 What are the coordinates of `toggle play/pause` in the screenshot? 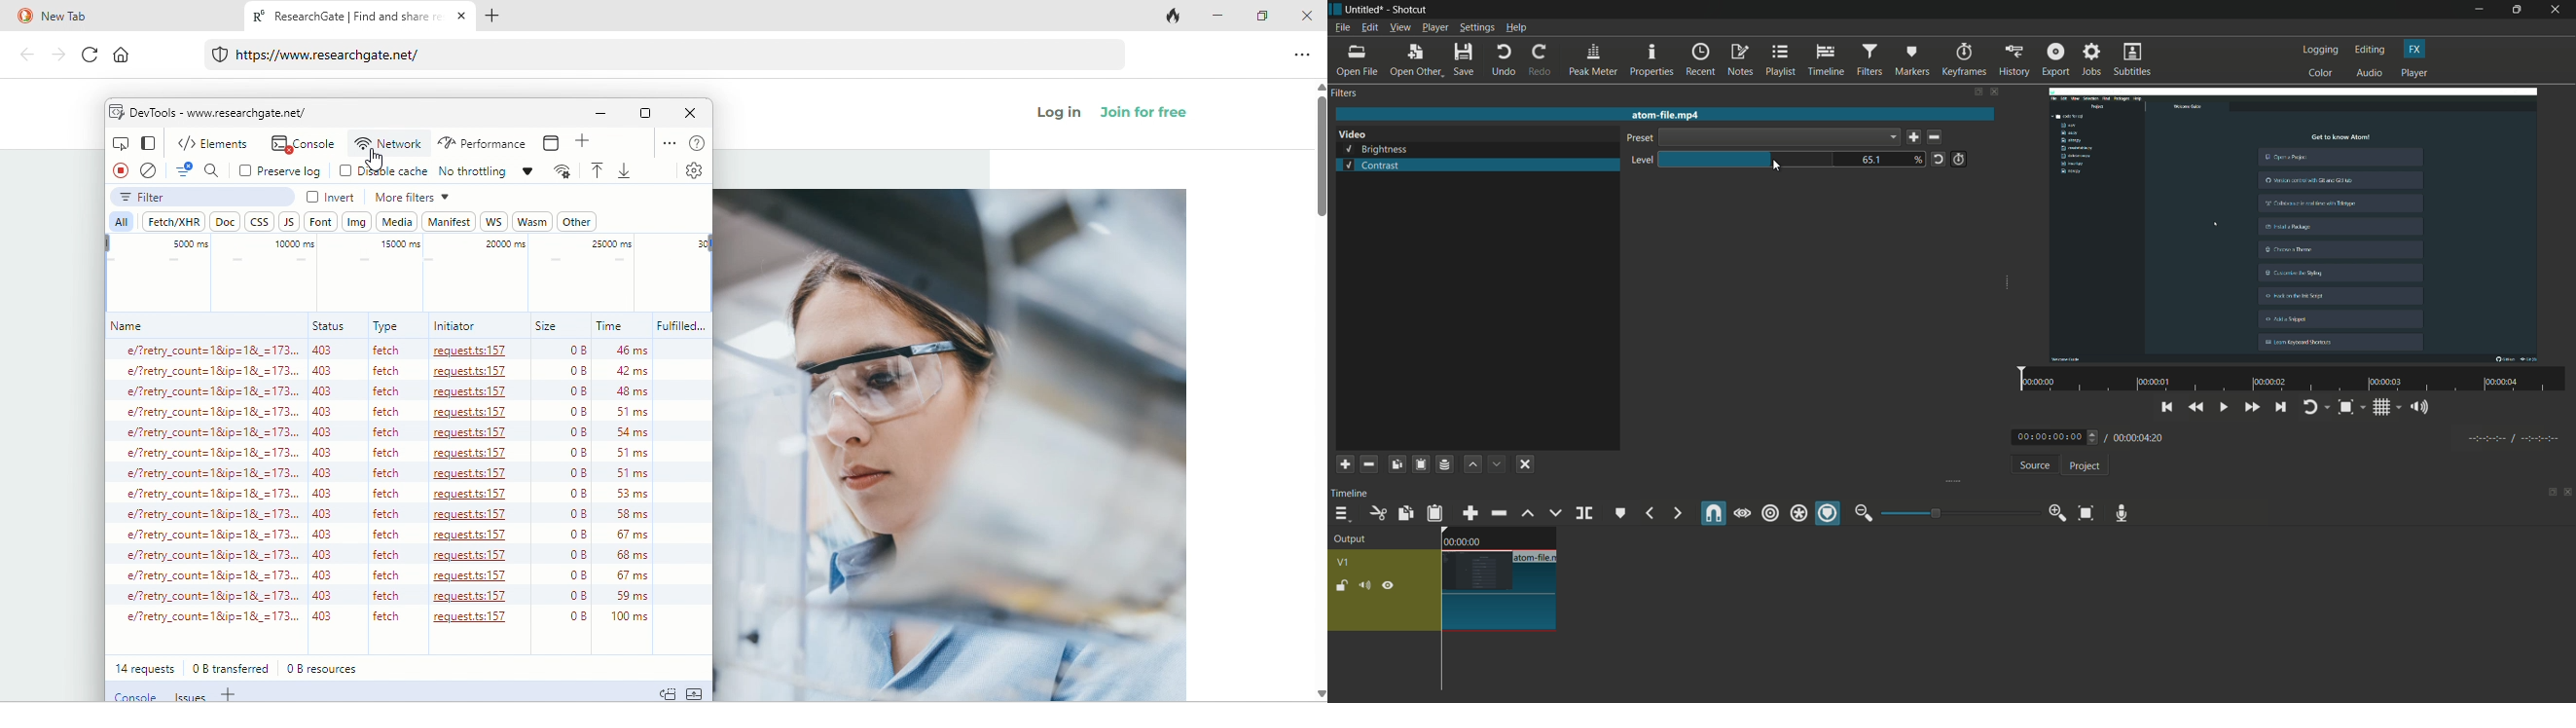 It's located at (2226, 407).